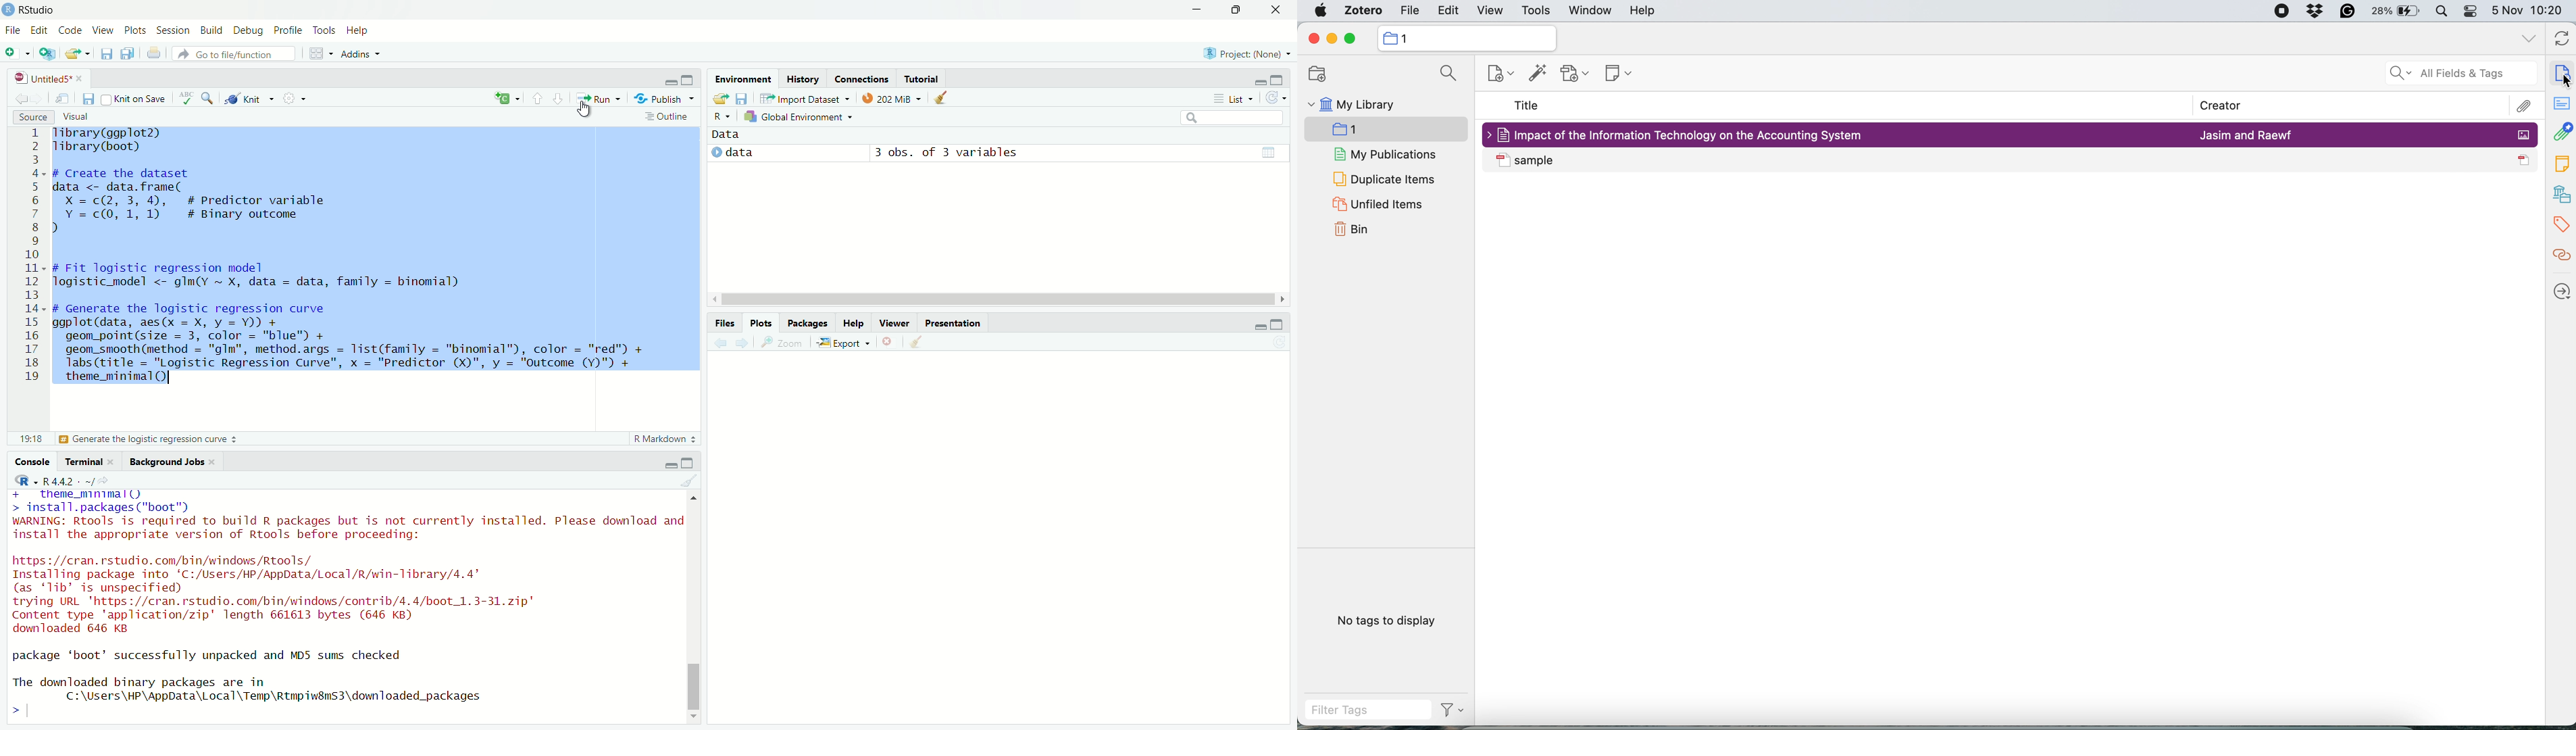 This screenshot has width=2576, height=756. What do you see at coordinates (1269, 152) in the screenshot?
I see `Grid view` at bounding box center [1269, 152].